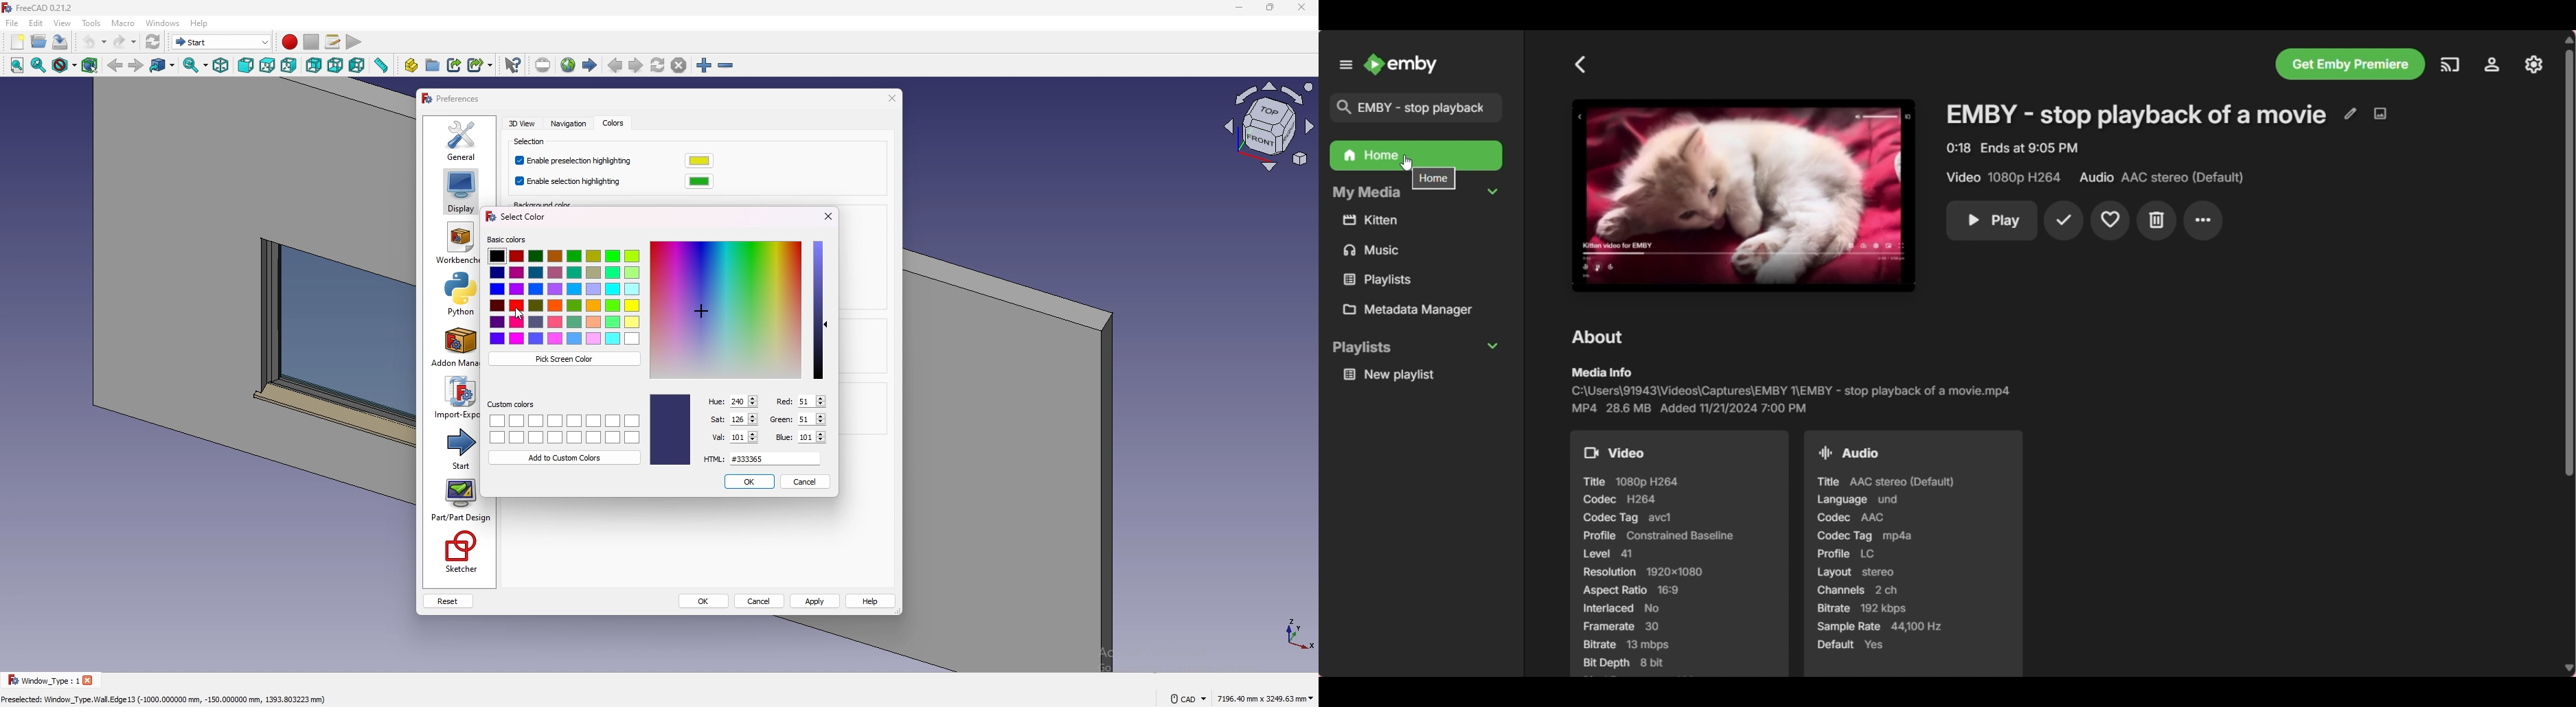 The height and width of the screenshot is (728, 2576). I want to click on edit, so click(36, 23).